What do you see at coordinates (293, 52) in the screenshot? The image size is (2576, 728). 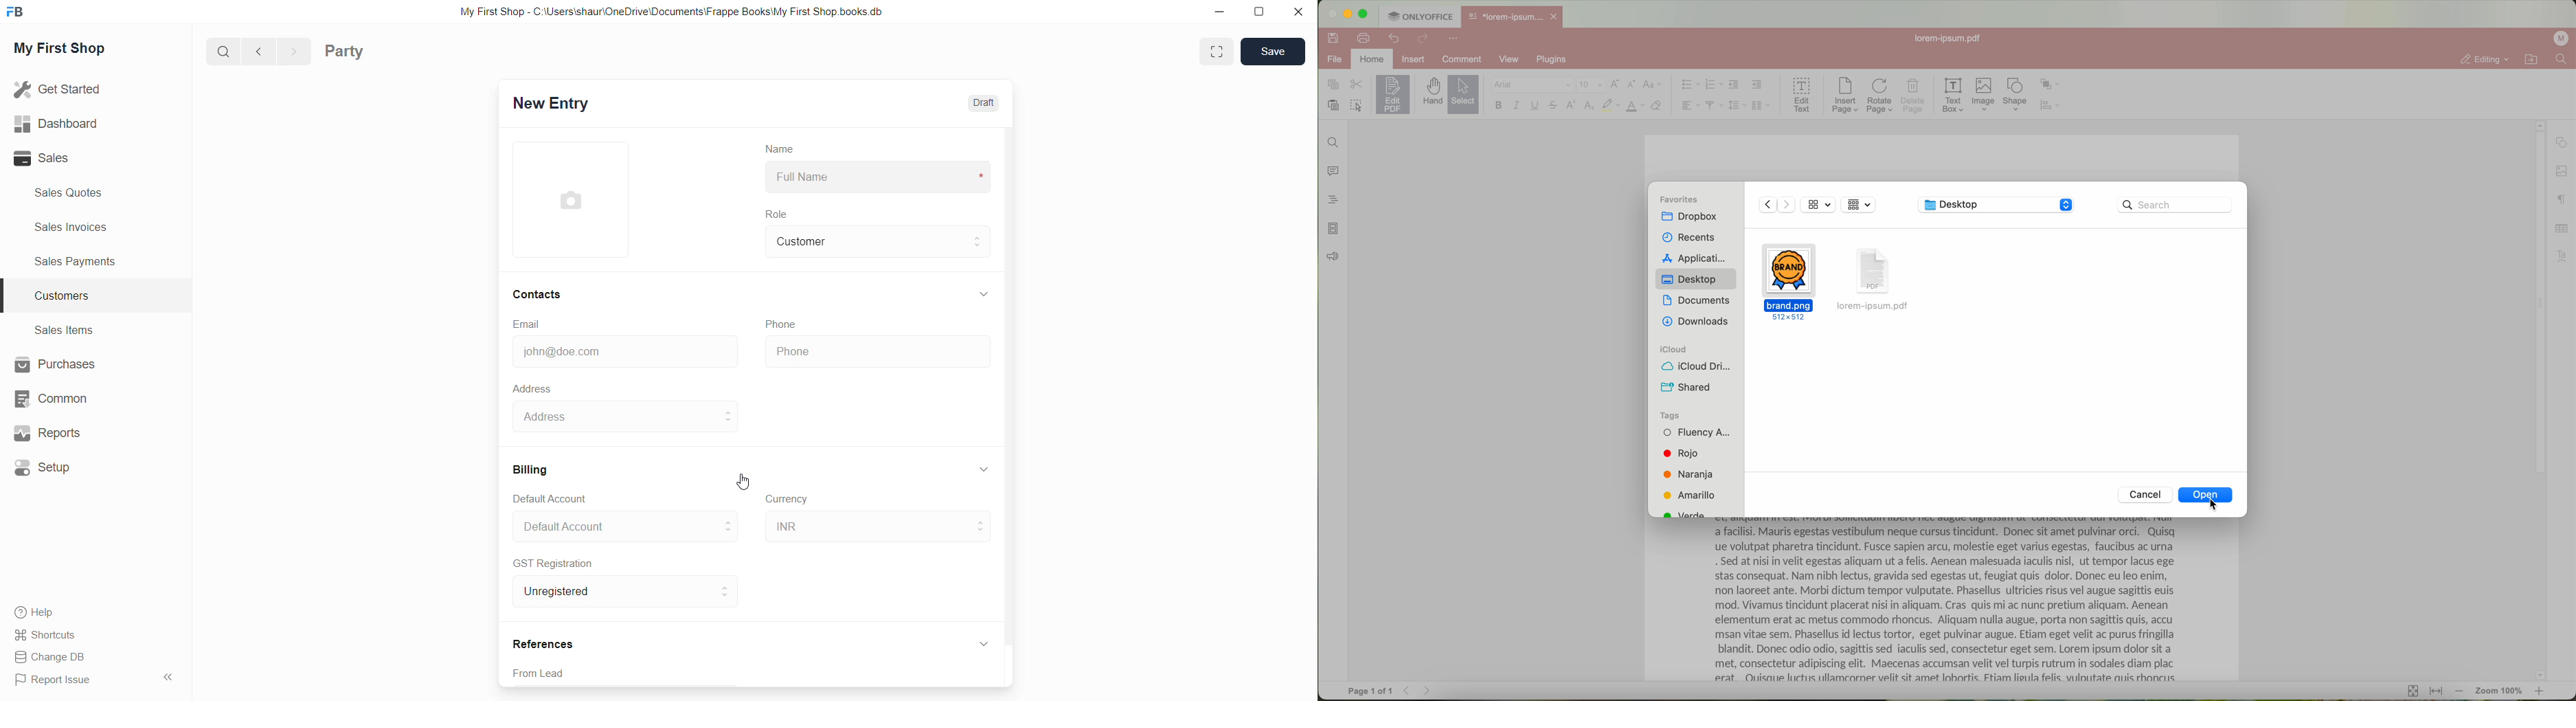 I see `go forward` at bounding box center [293, 52].